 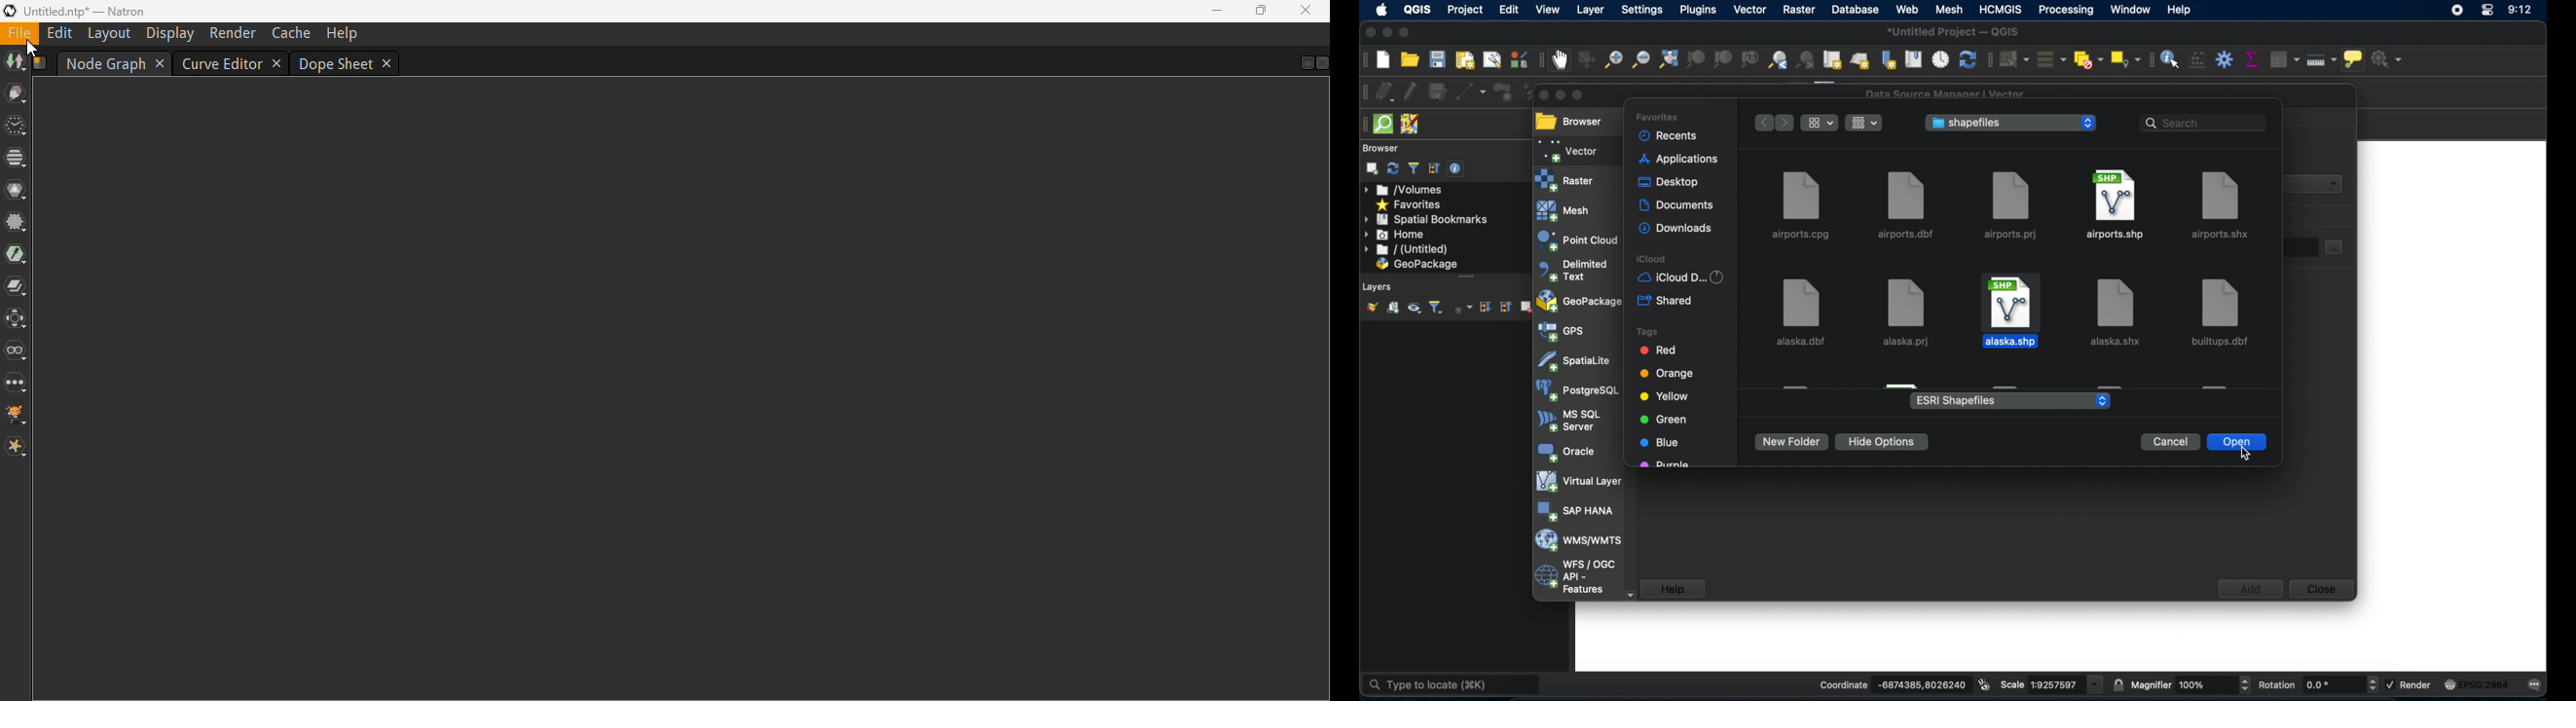 I want to click on documents, so click(x=1677, y=206).